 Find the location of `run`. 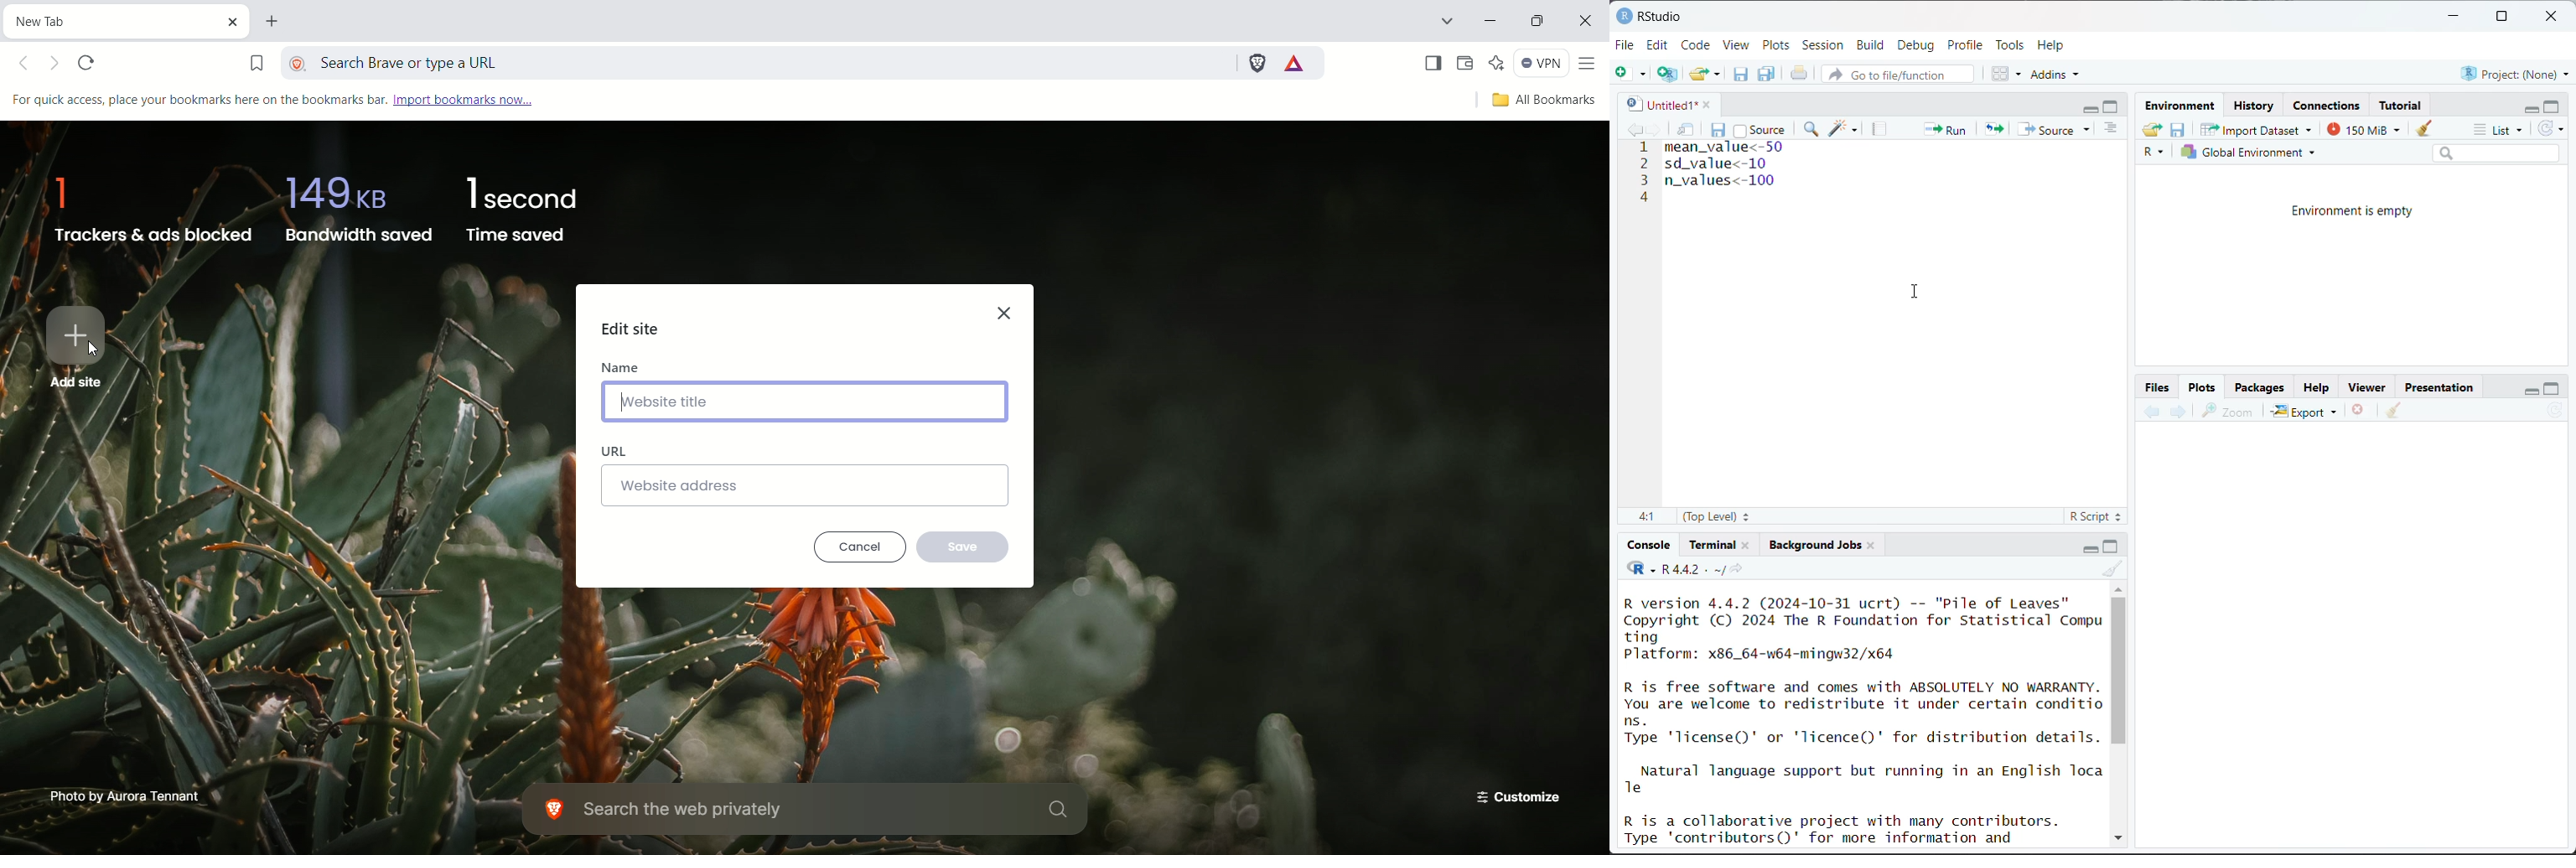

run is located at coordinates (1943, 128).